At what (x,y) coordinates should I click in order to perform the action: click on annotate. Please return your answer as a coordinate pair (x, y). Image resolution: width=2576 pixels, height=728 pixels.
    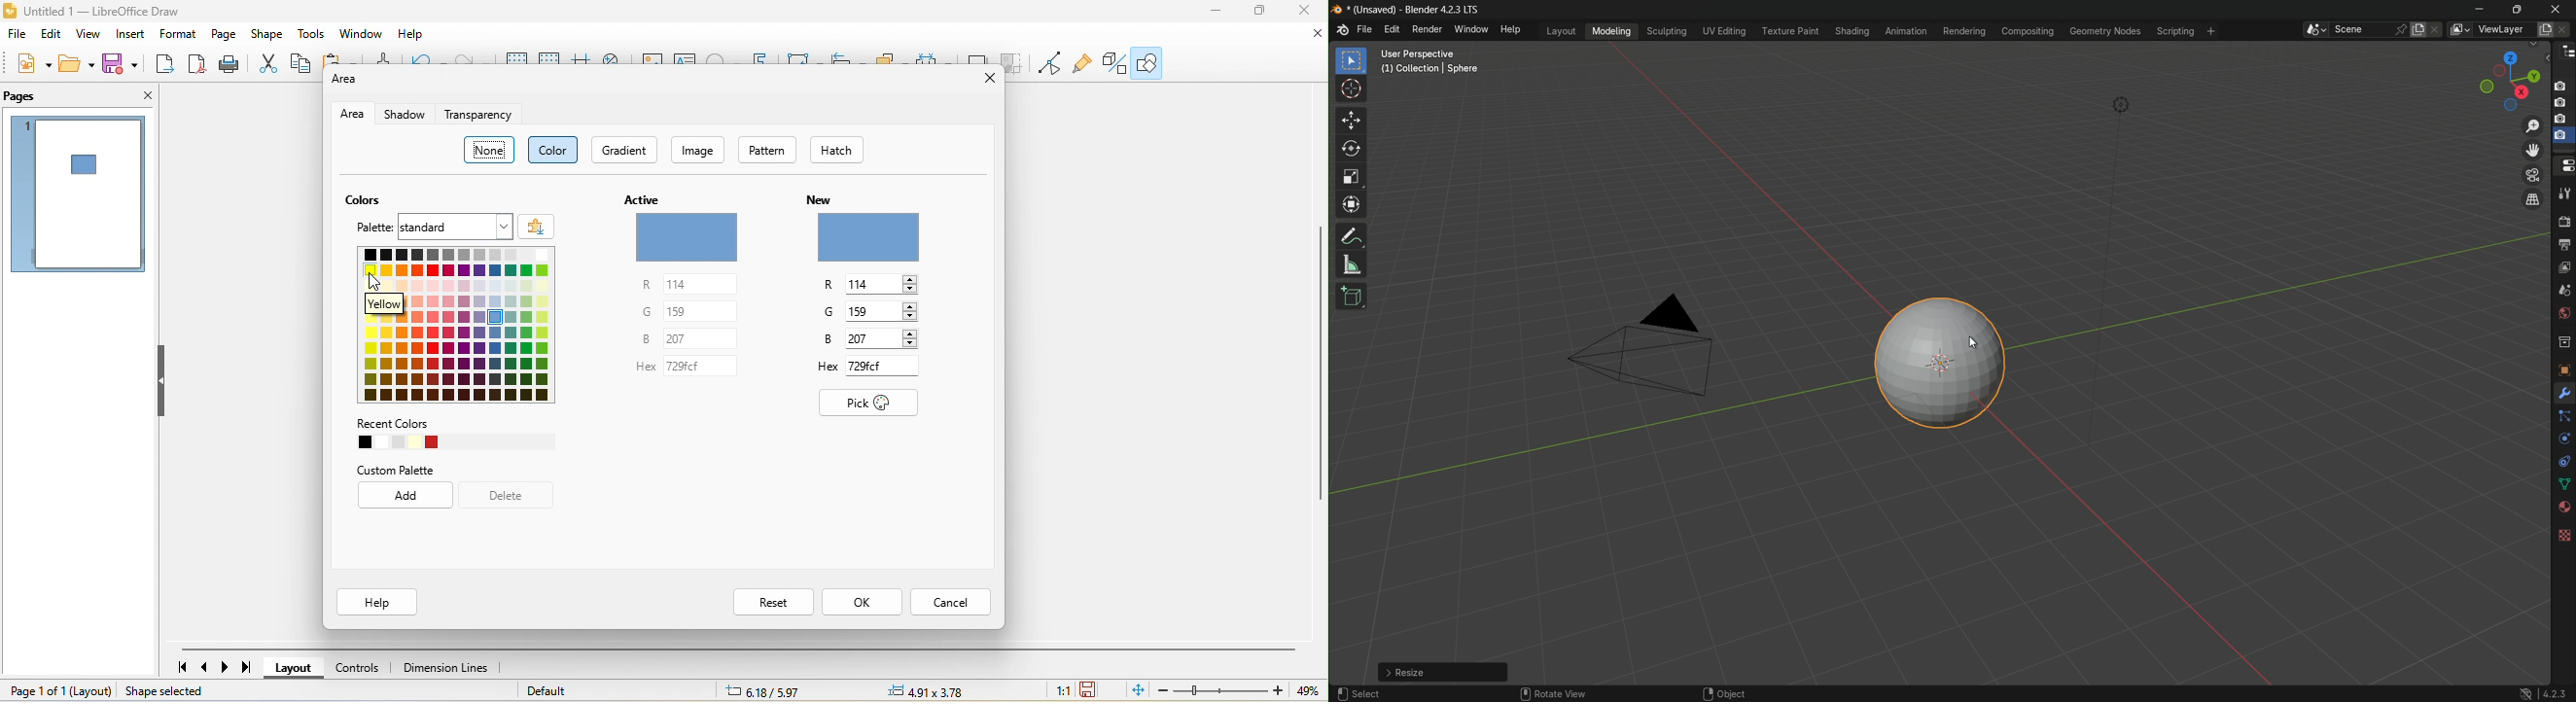
    Looking at the image, I should click on (1351, 237).